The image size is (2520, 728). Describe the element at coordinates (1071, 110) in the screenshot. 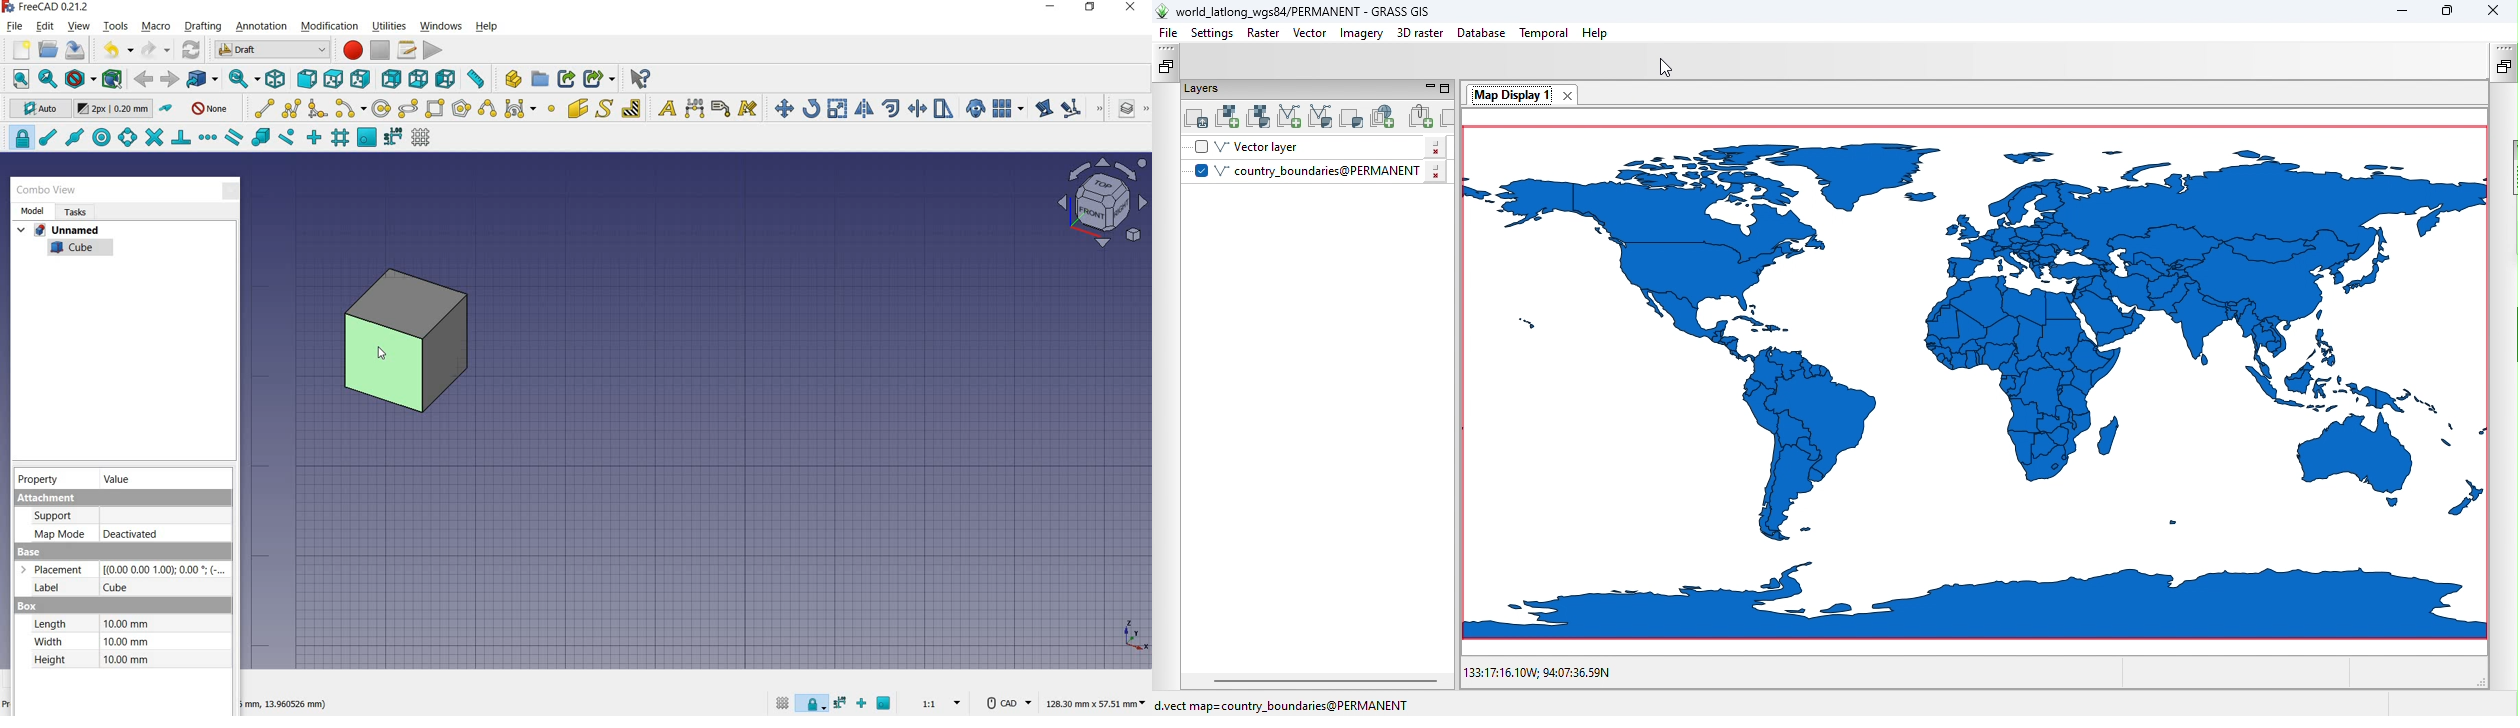

I see `subelement highlight` at that location.